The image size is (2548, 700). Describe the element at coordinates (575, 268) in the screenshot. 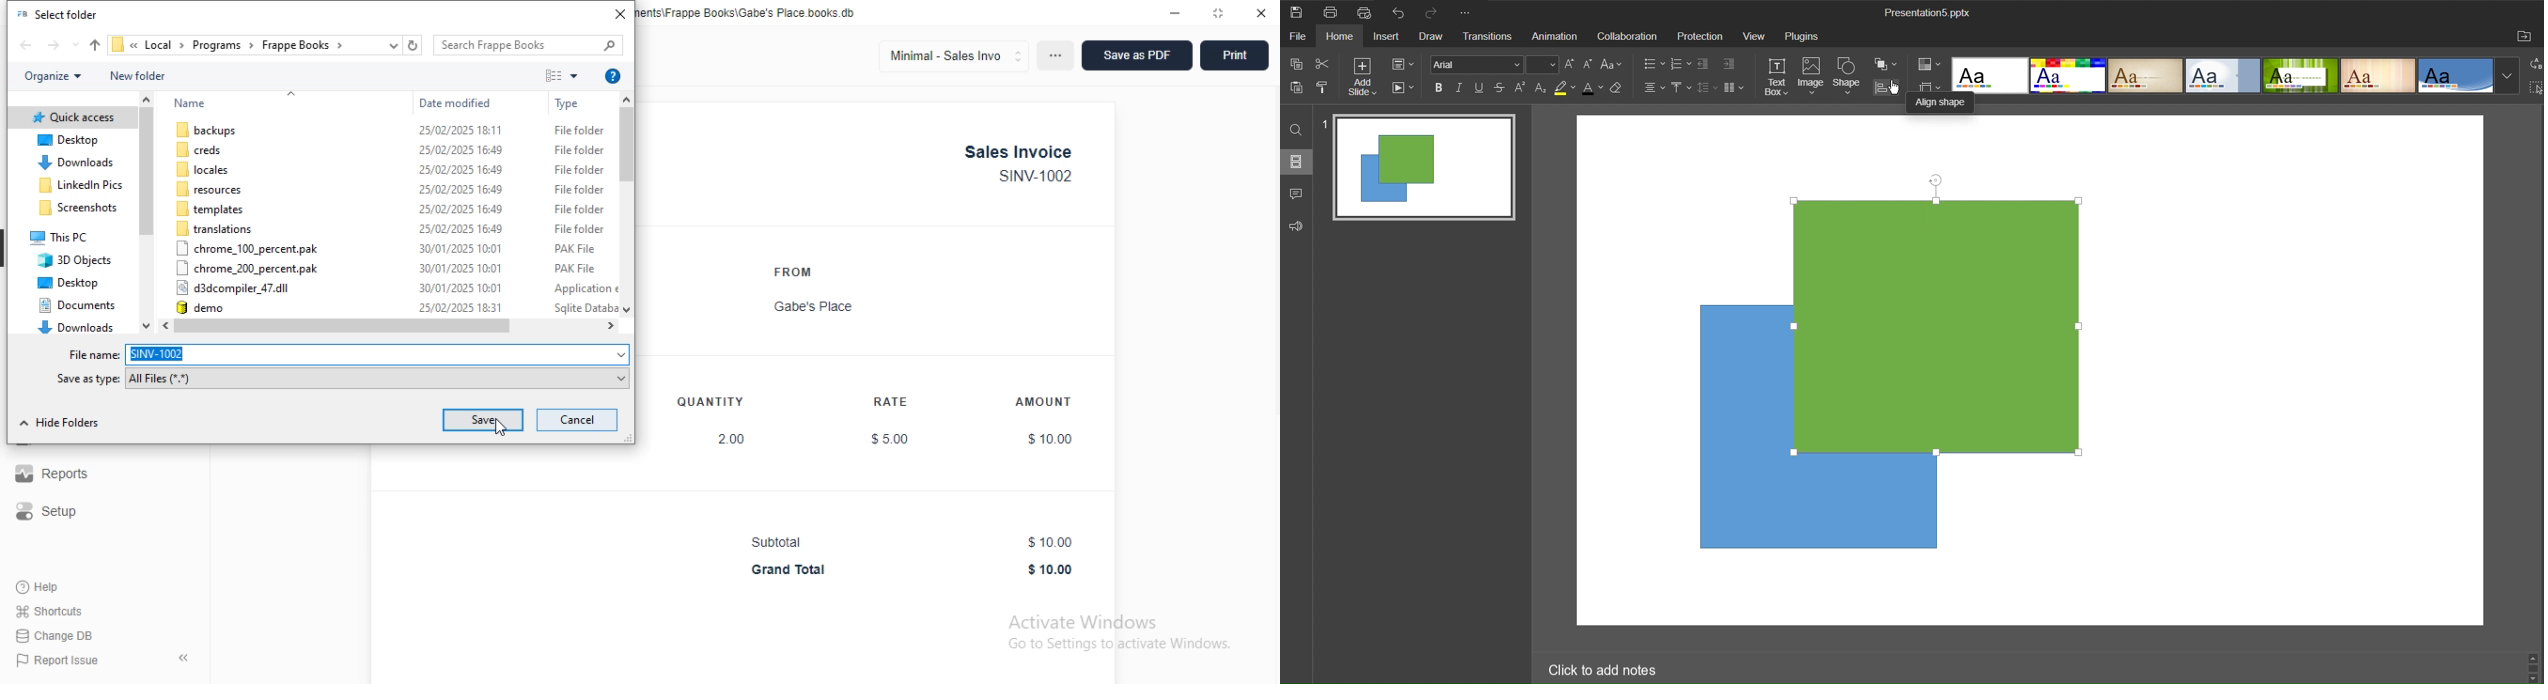

I see `PAK file` at that location.